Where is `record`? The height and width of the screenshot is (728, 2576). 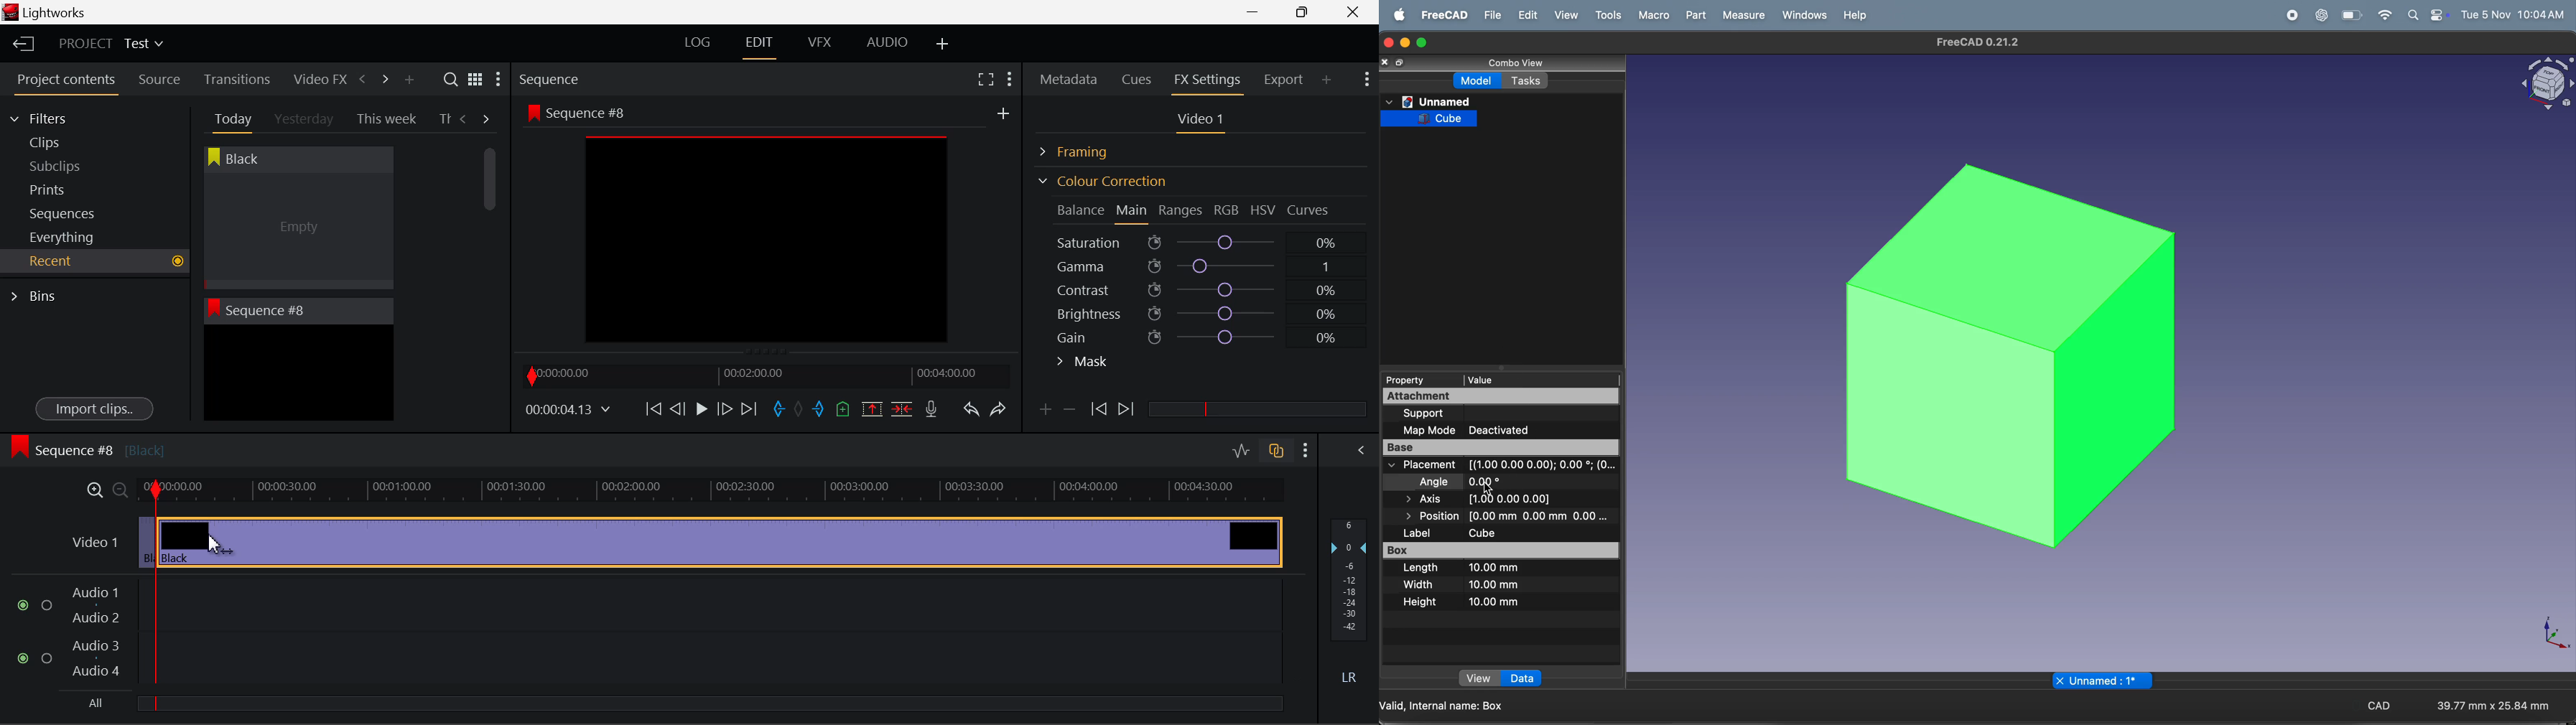 record is located at coordinates (2288, 14).